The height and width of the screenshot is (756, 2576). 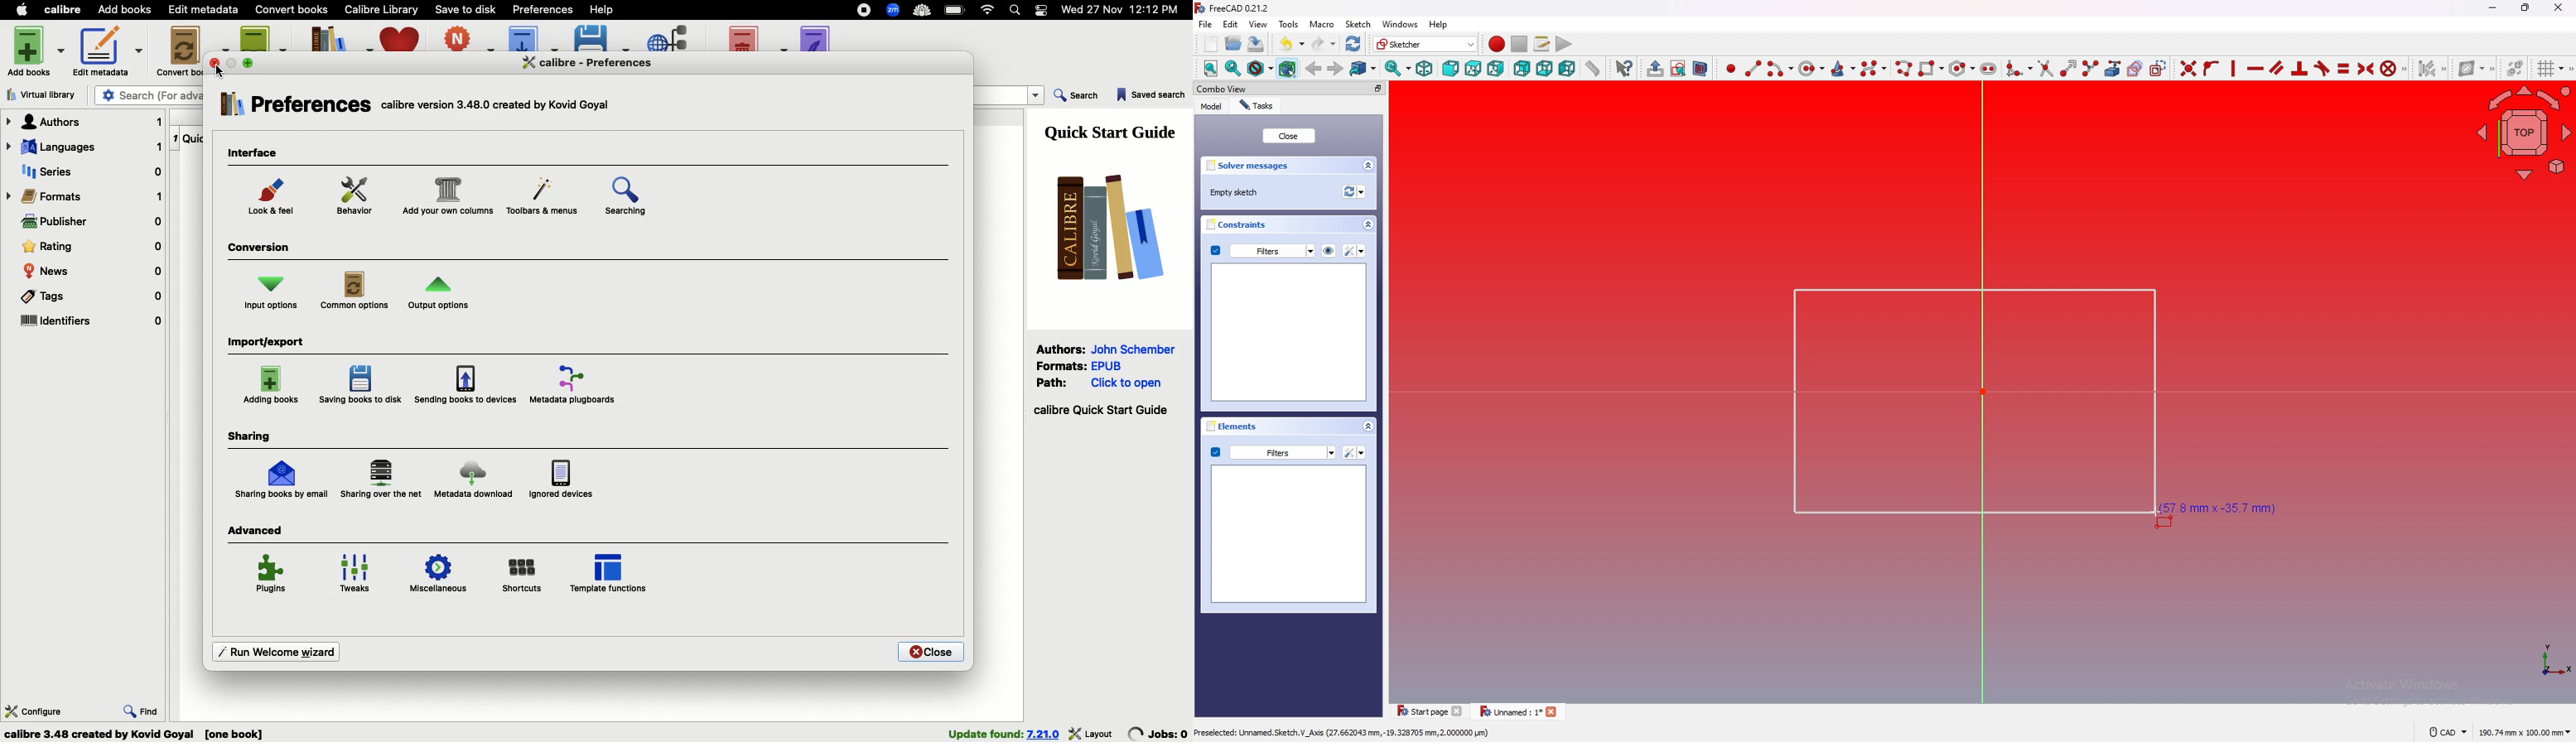 I want to click on settings, so click(x=1353, y=452).